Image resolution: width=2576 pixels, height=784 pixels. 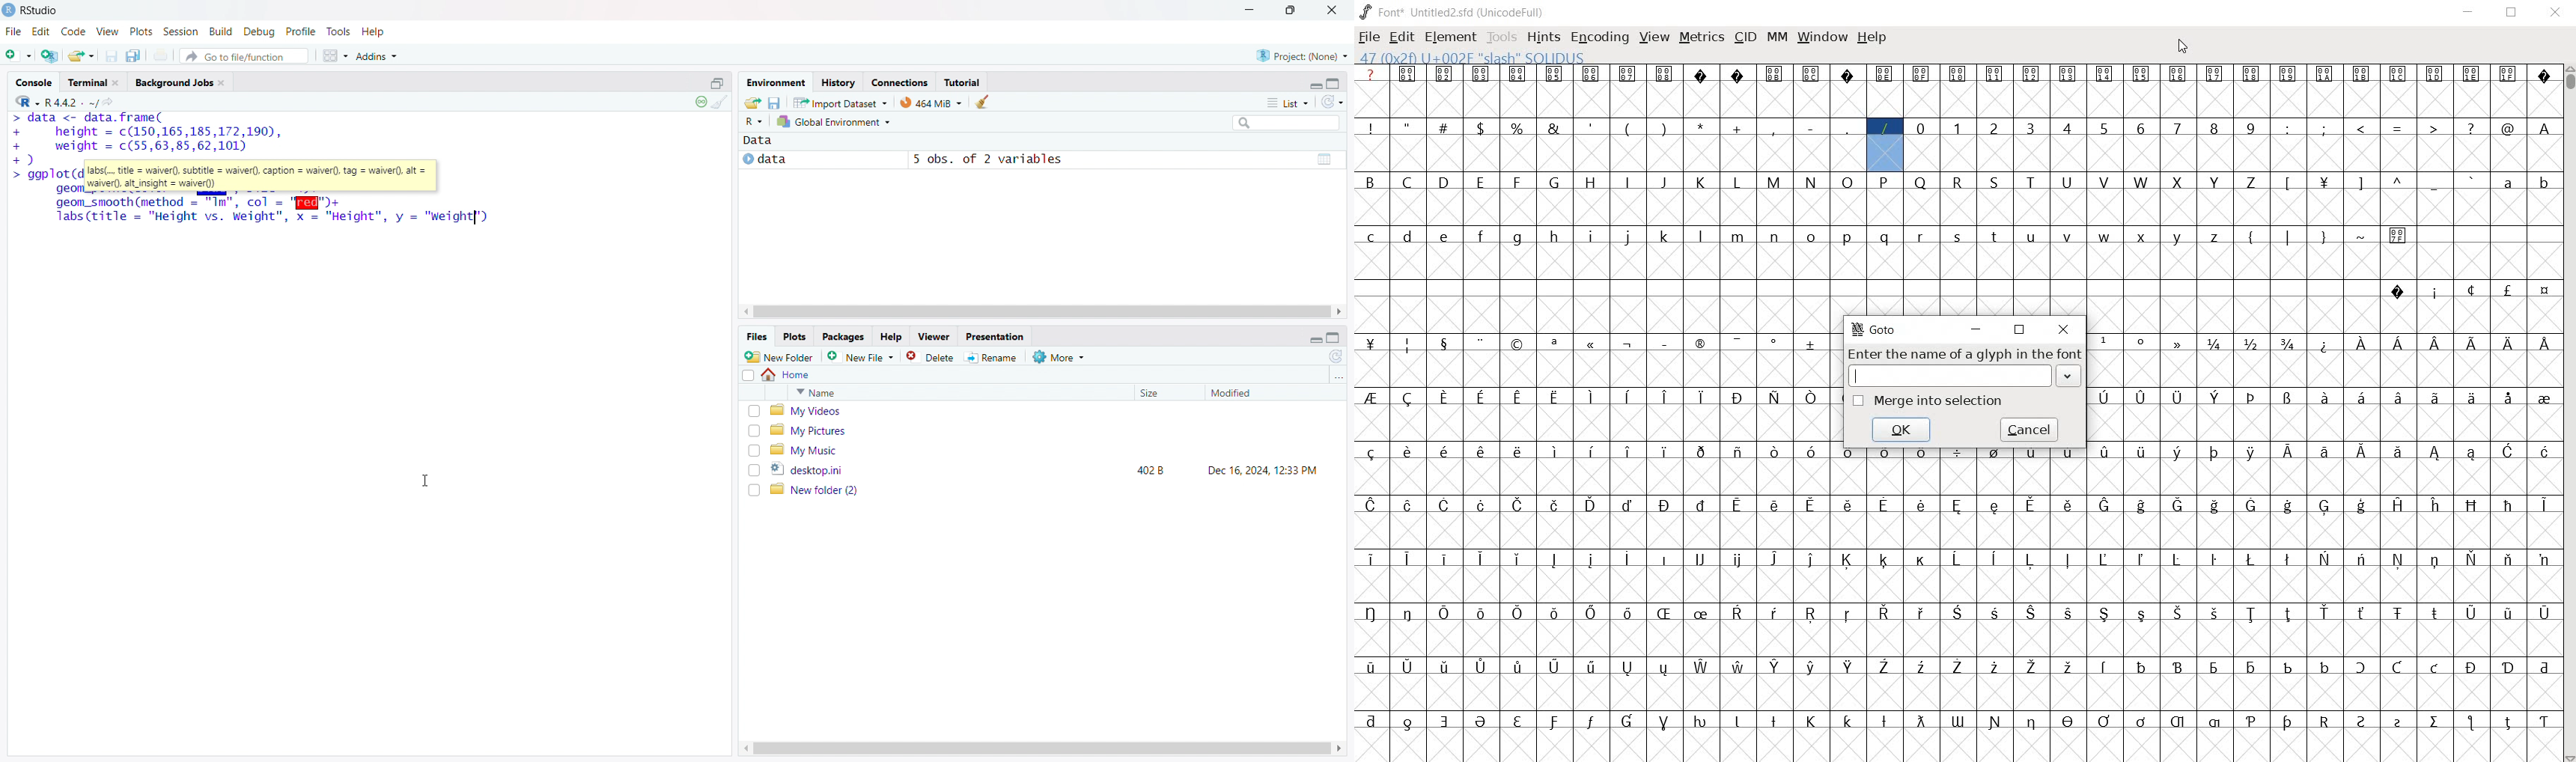 I want to click on glyph, so click(x=1922, y=455).